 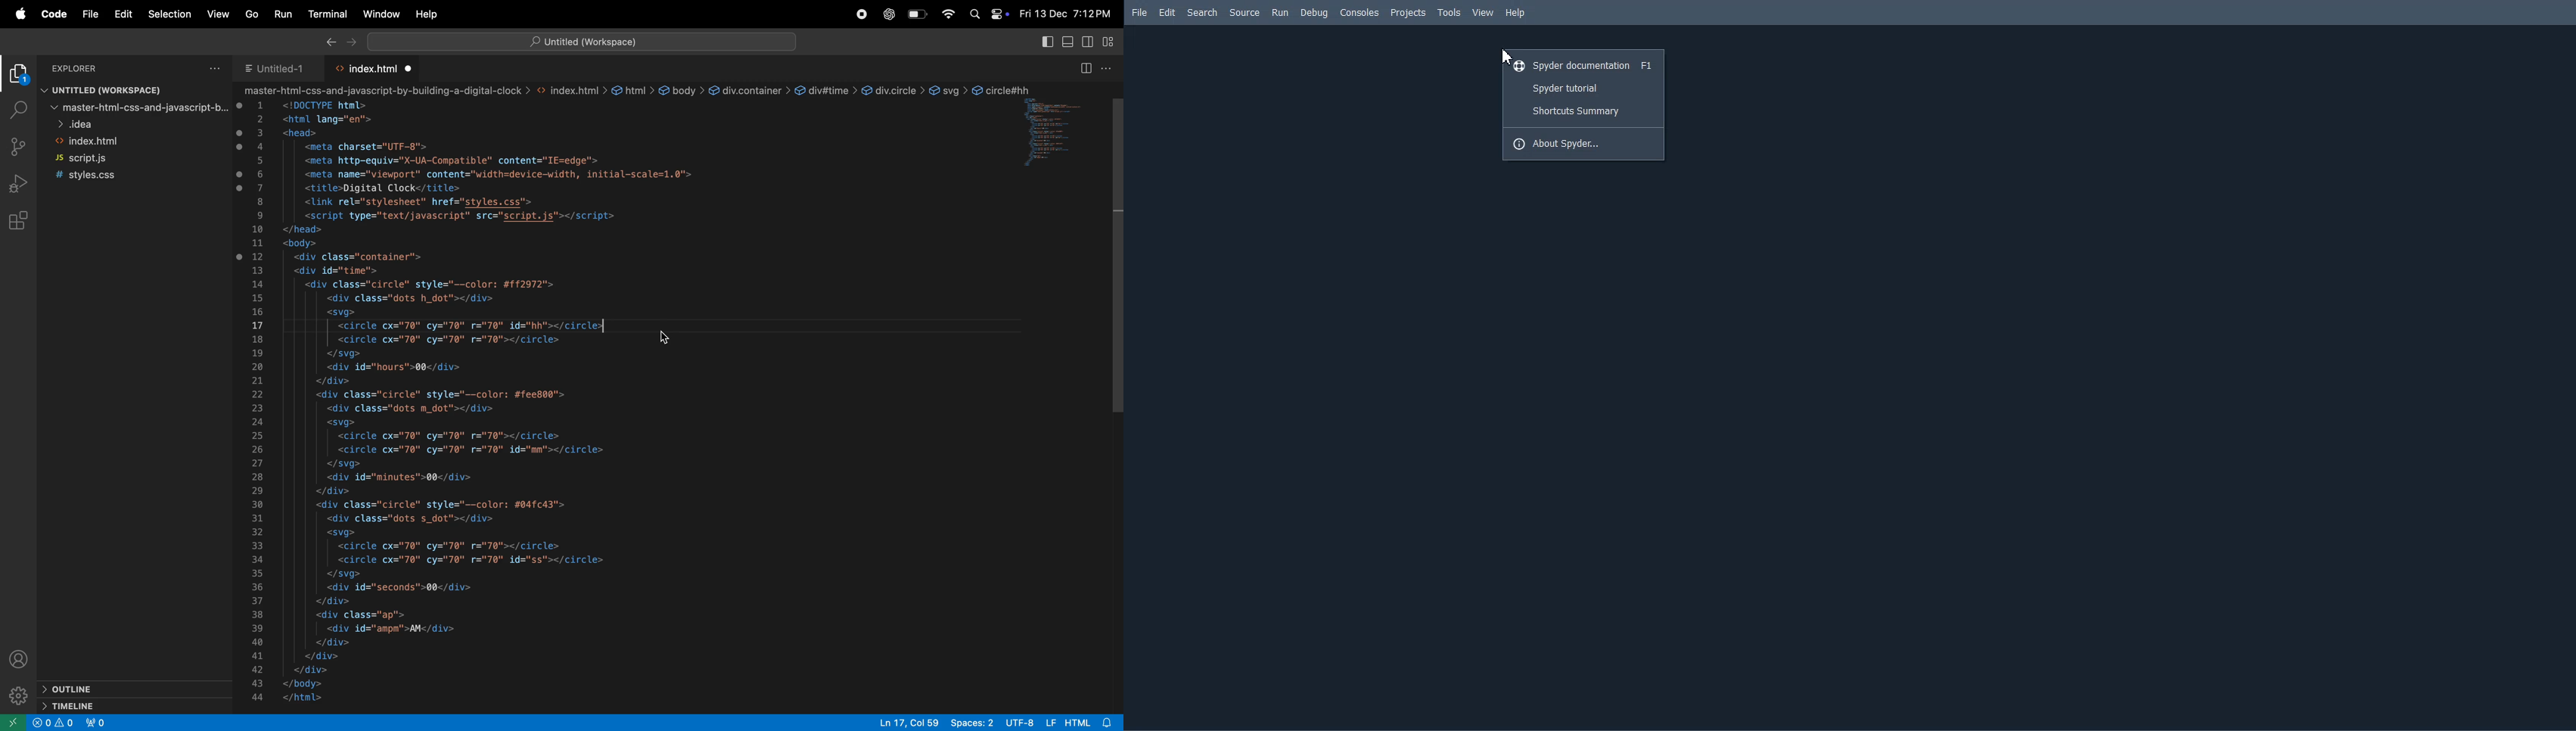 I want to click on settings, so click(x=19, y=696).